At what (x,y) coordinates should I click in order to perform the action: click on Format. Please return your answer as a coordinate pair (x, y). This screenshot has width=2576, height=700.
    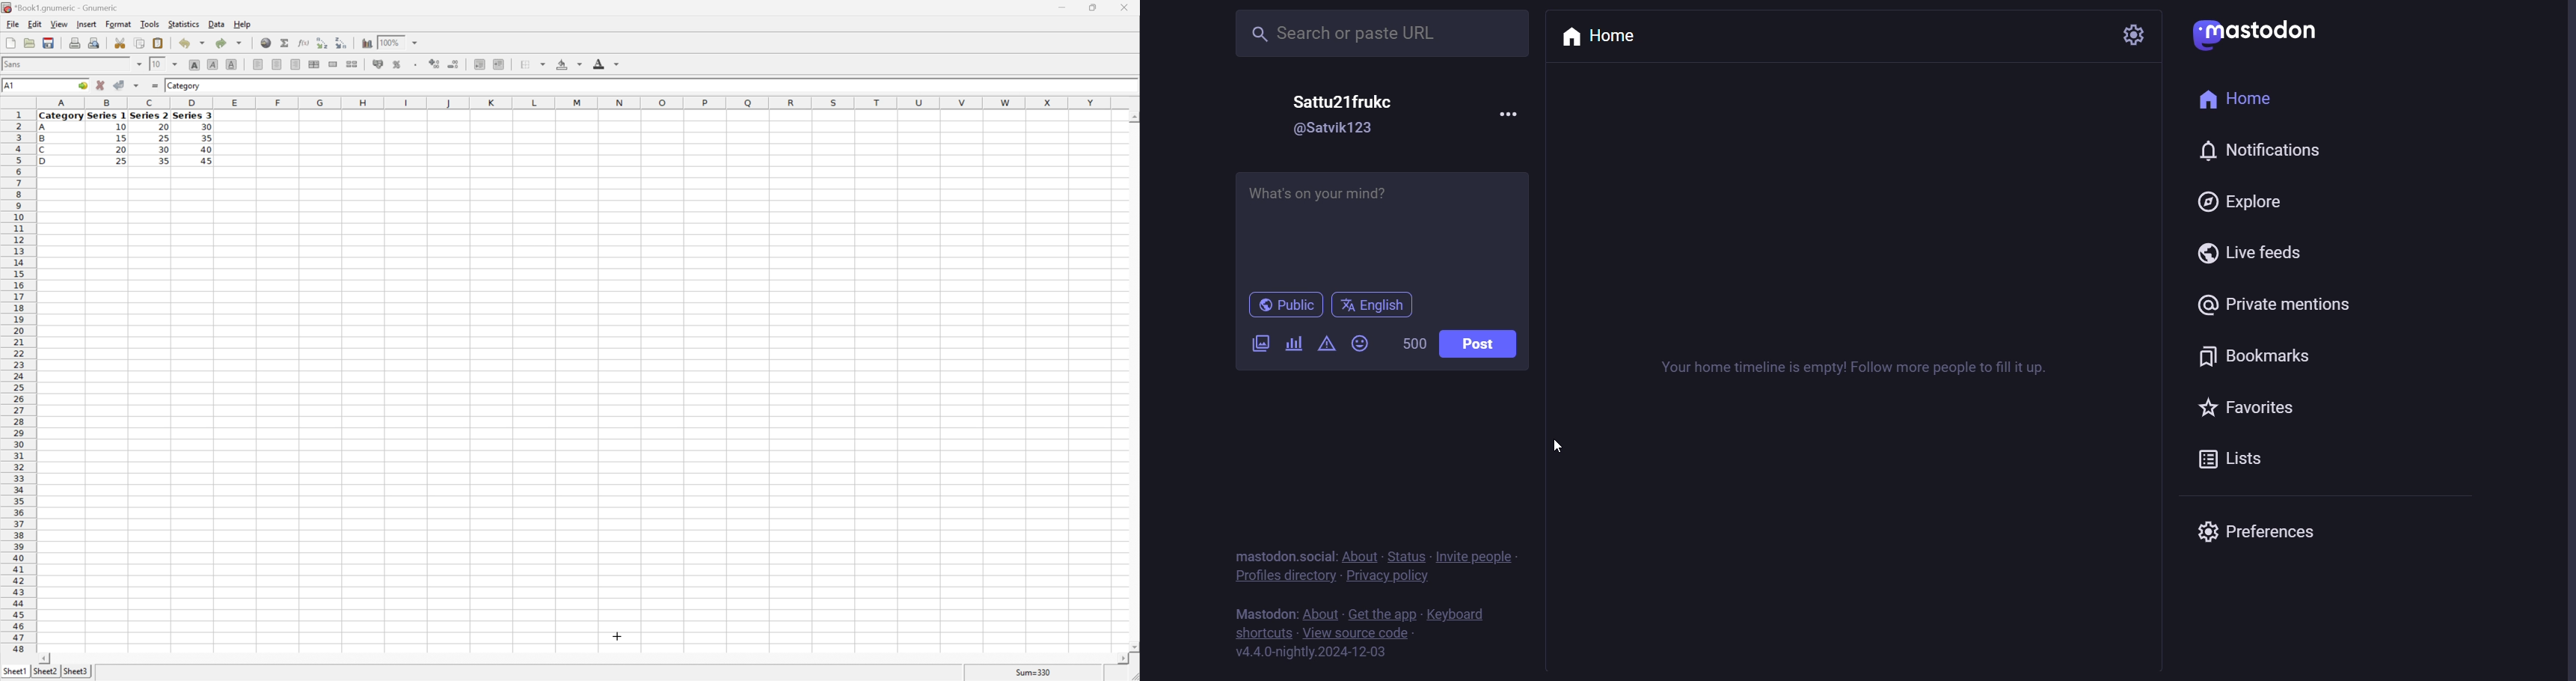
    Looking at the image, I should click on (118, 23).